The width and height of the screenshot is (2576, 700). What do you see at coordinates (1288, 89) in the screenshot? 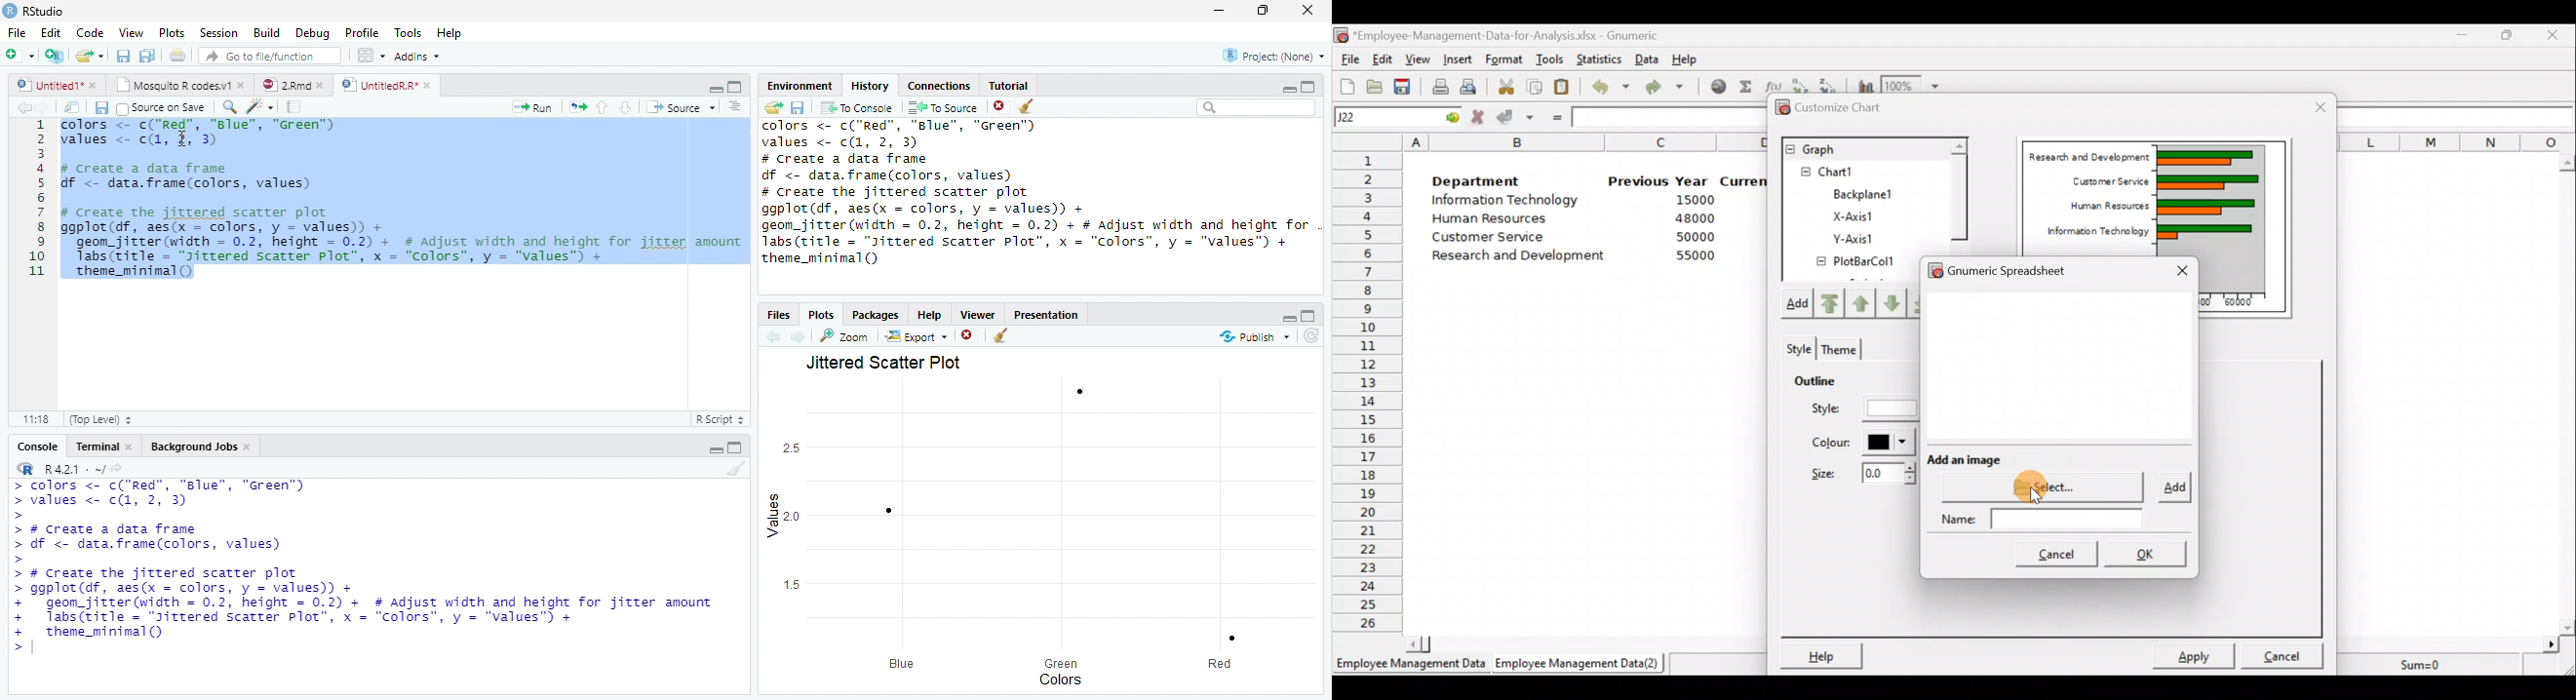
I see `Minimize` at bounding box center [1288, 89].